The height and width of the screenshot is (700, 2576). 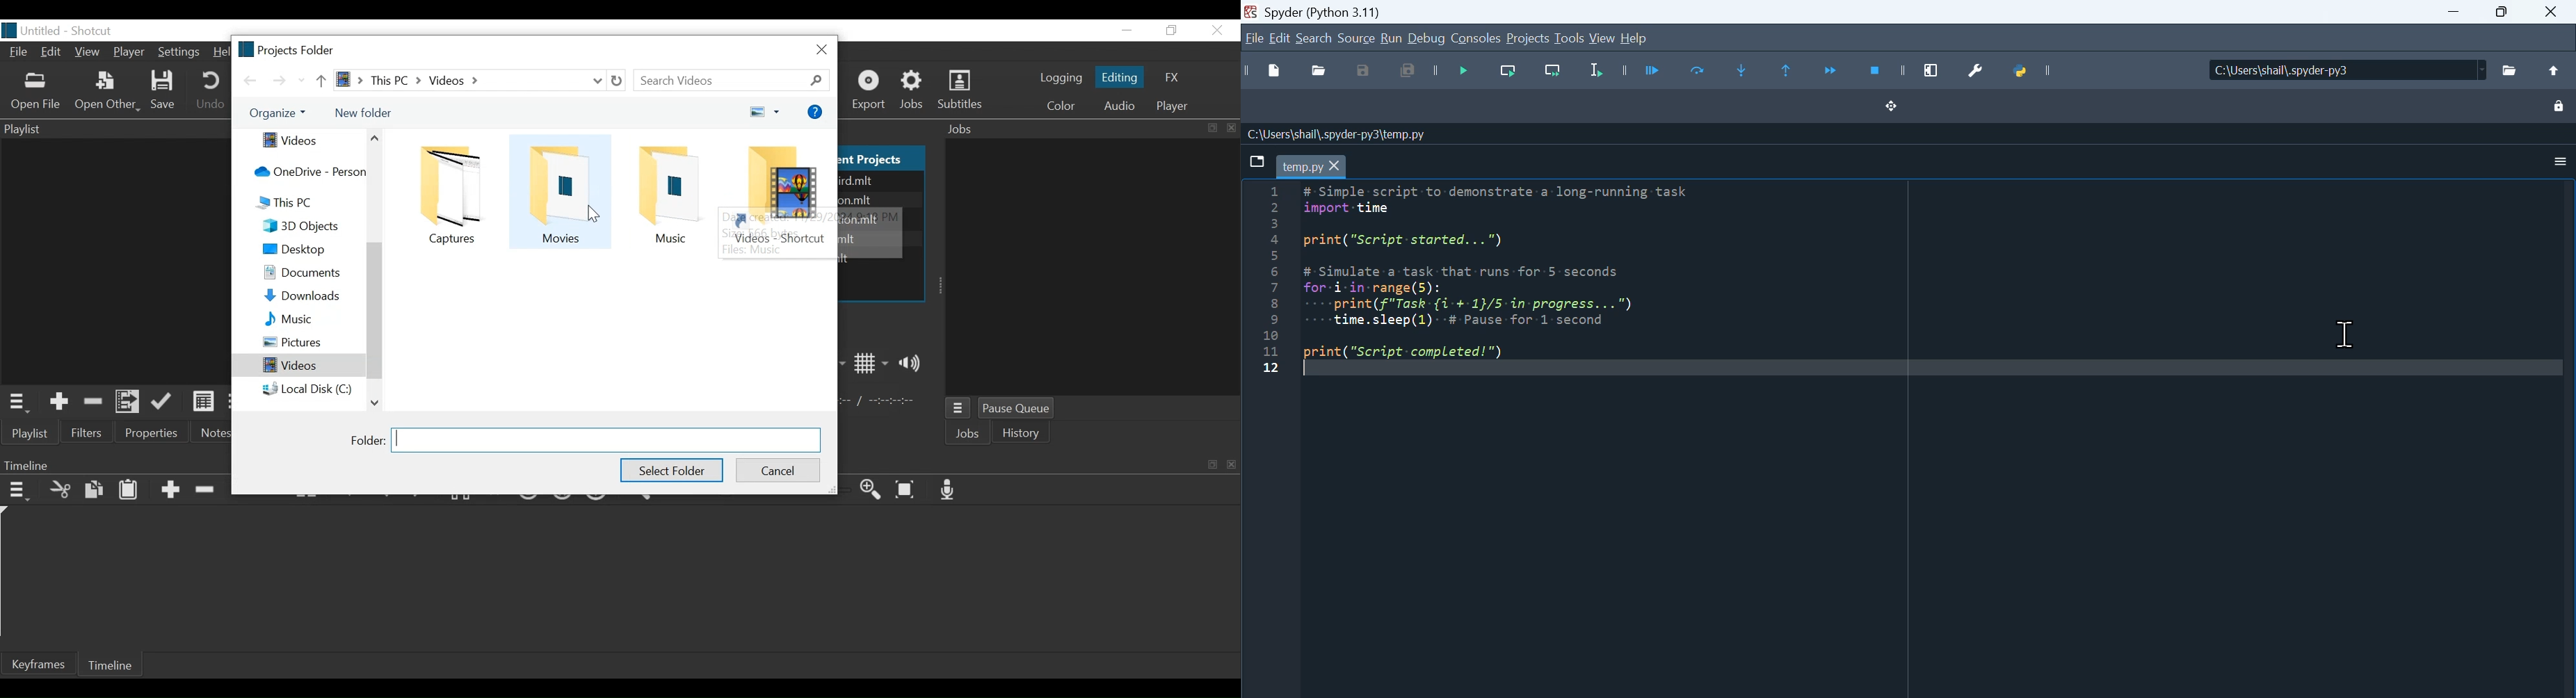 What do you see at coordinates (779, 470) in the screenshot?
I see `Cancel` at bounding box center [779, 470].